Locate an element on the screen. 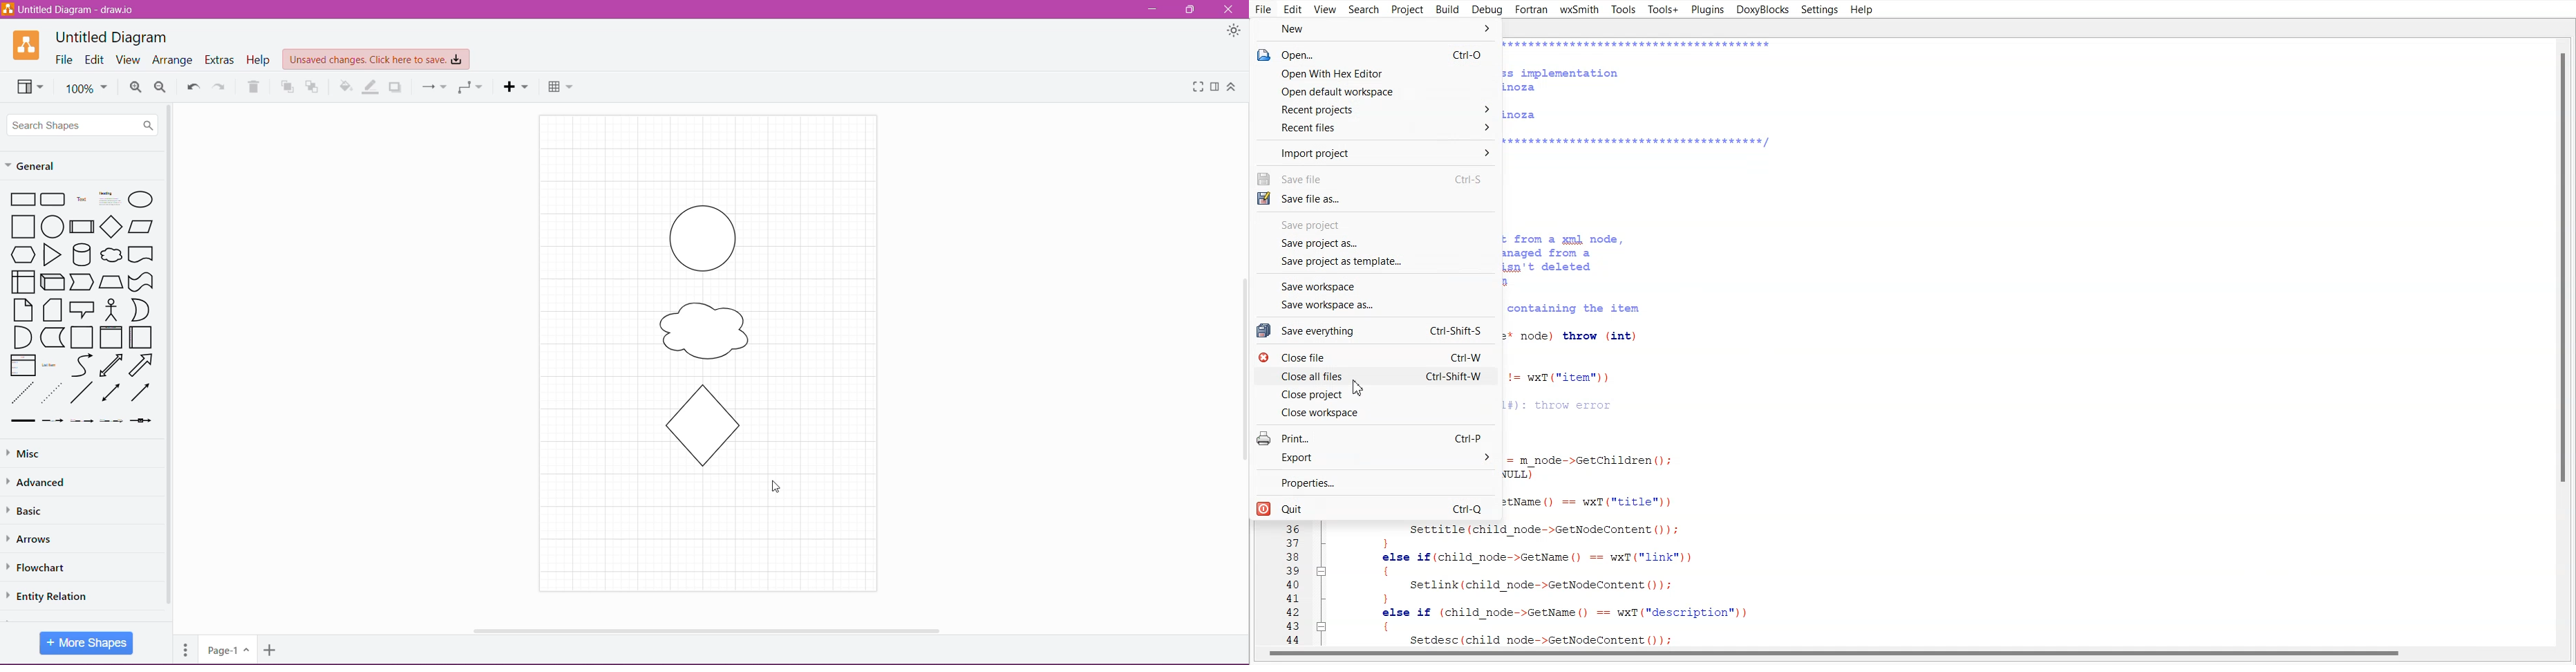 The image size is (2576, 672). Zoom is located at coordinates (86, 87).